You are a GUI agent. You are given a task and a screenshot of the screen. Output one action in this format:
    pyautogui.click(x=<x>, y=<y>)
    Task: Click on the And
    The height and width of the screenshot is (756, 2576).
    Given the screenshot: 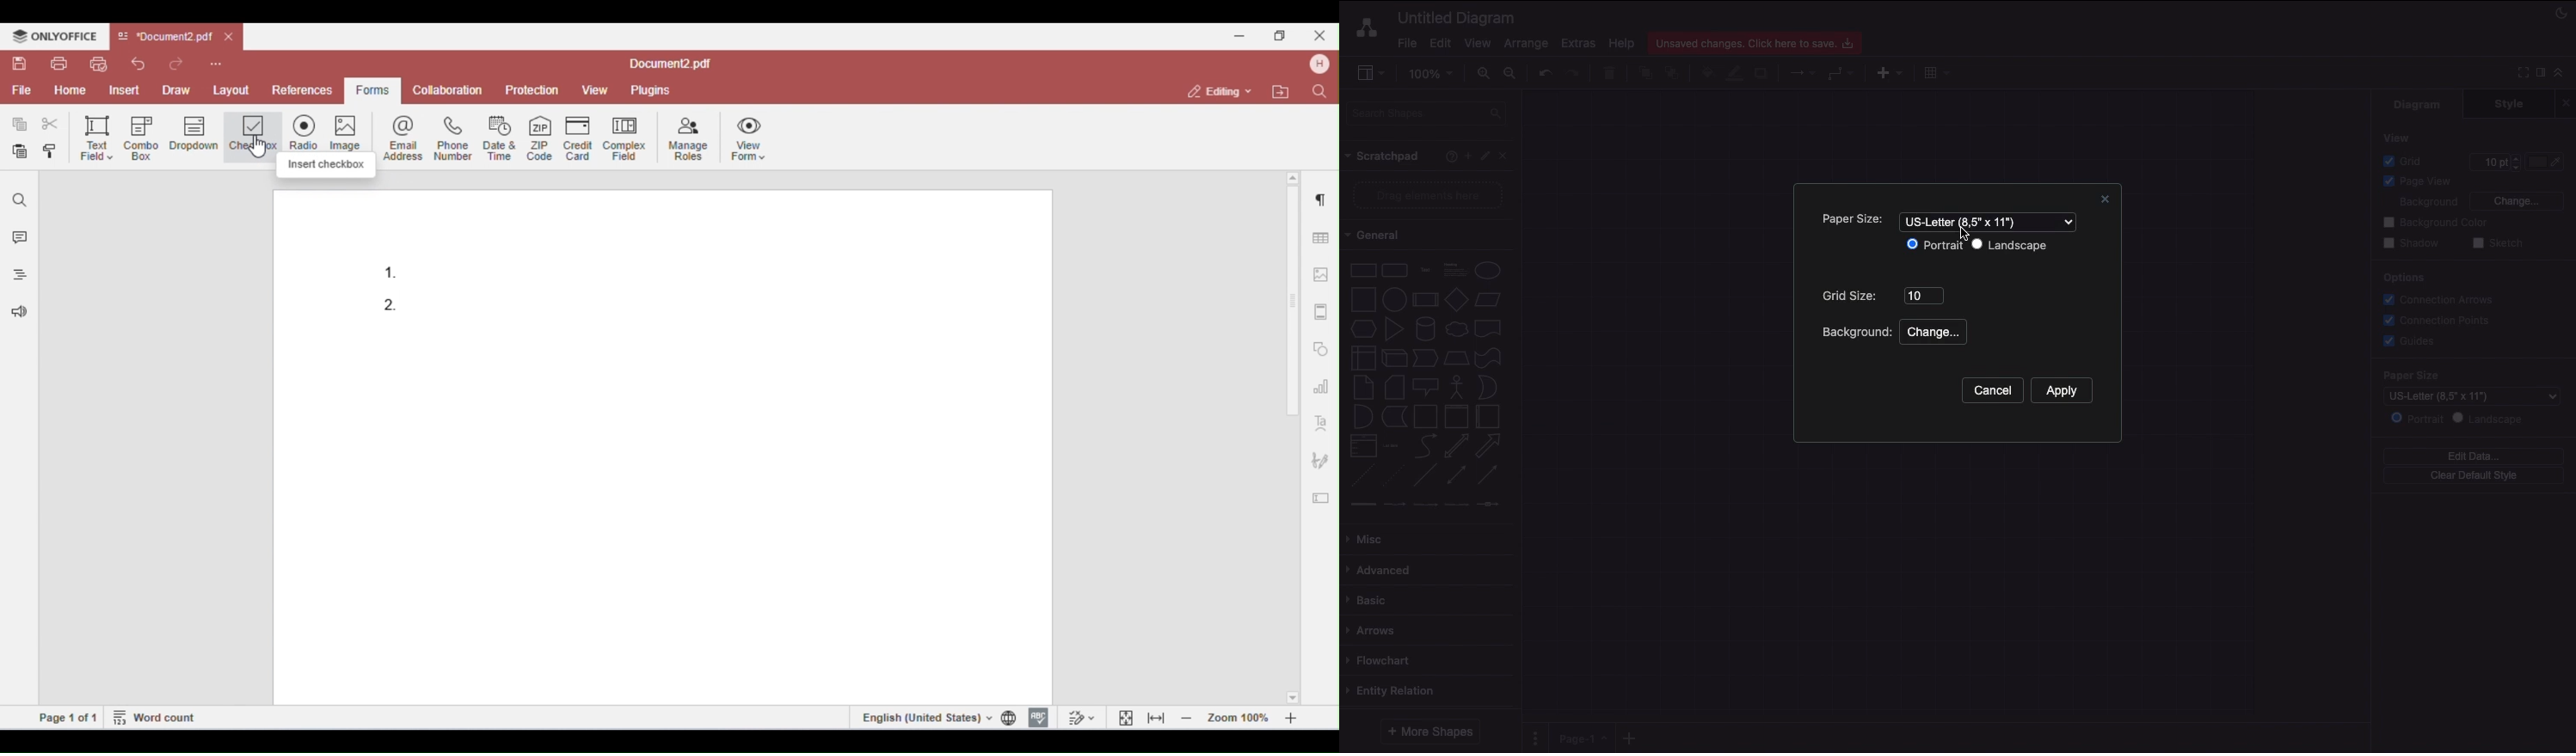 What is the action you would take?
    pyautogui.click(x=1364, y=418)
    